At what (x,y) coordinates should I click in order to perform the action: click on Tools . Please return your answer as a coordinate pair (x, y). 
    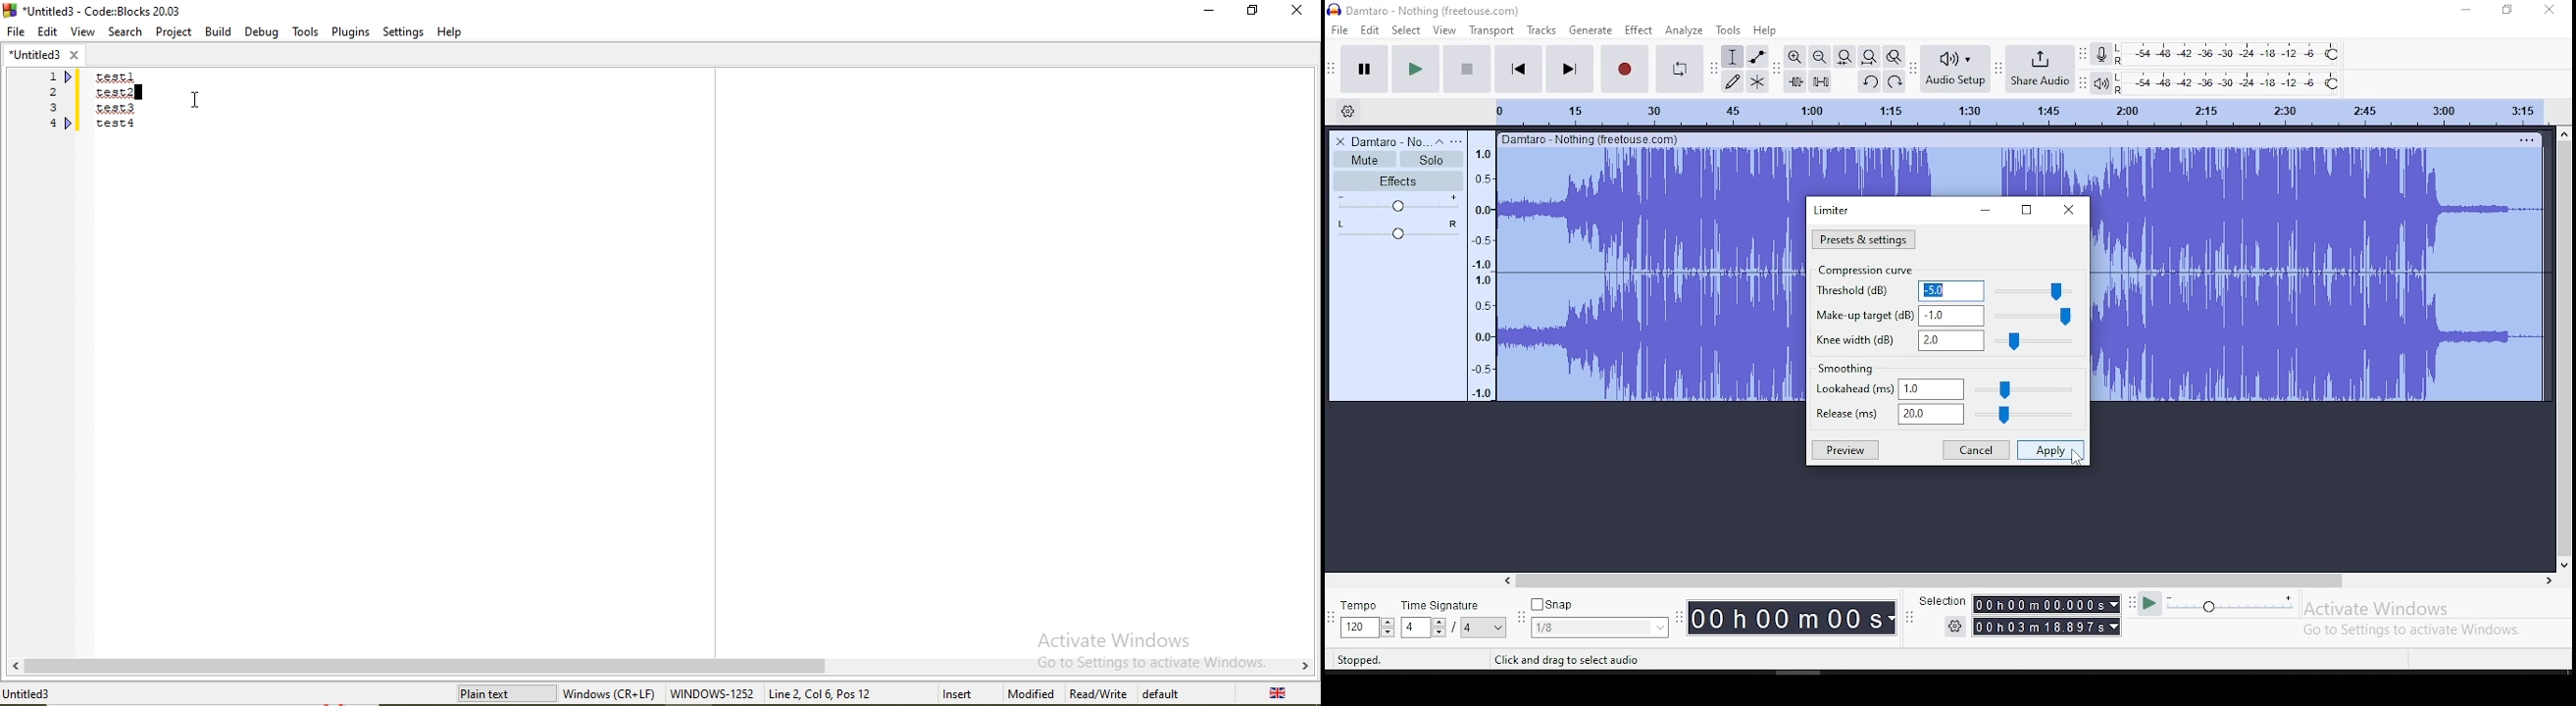
    Looking at the image, I should click on (305, 33).